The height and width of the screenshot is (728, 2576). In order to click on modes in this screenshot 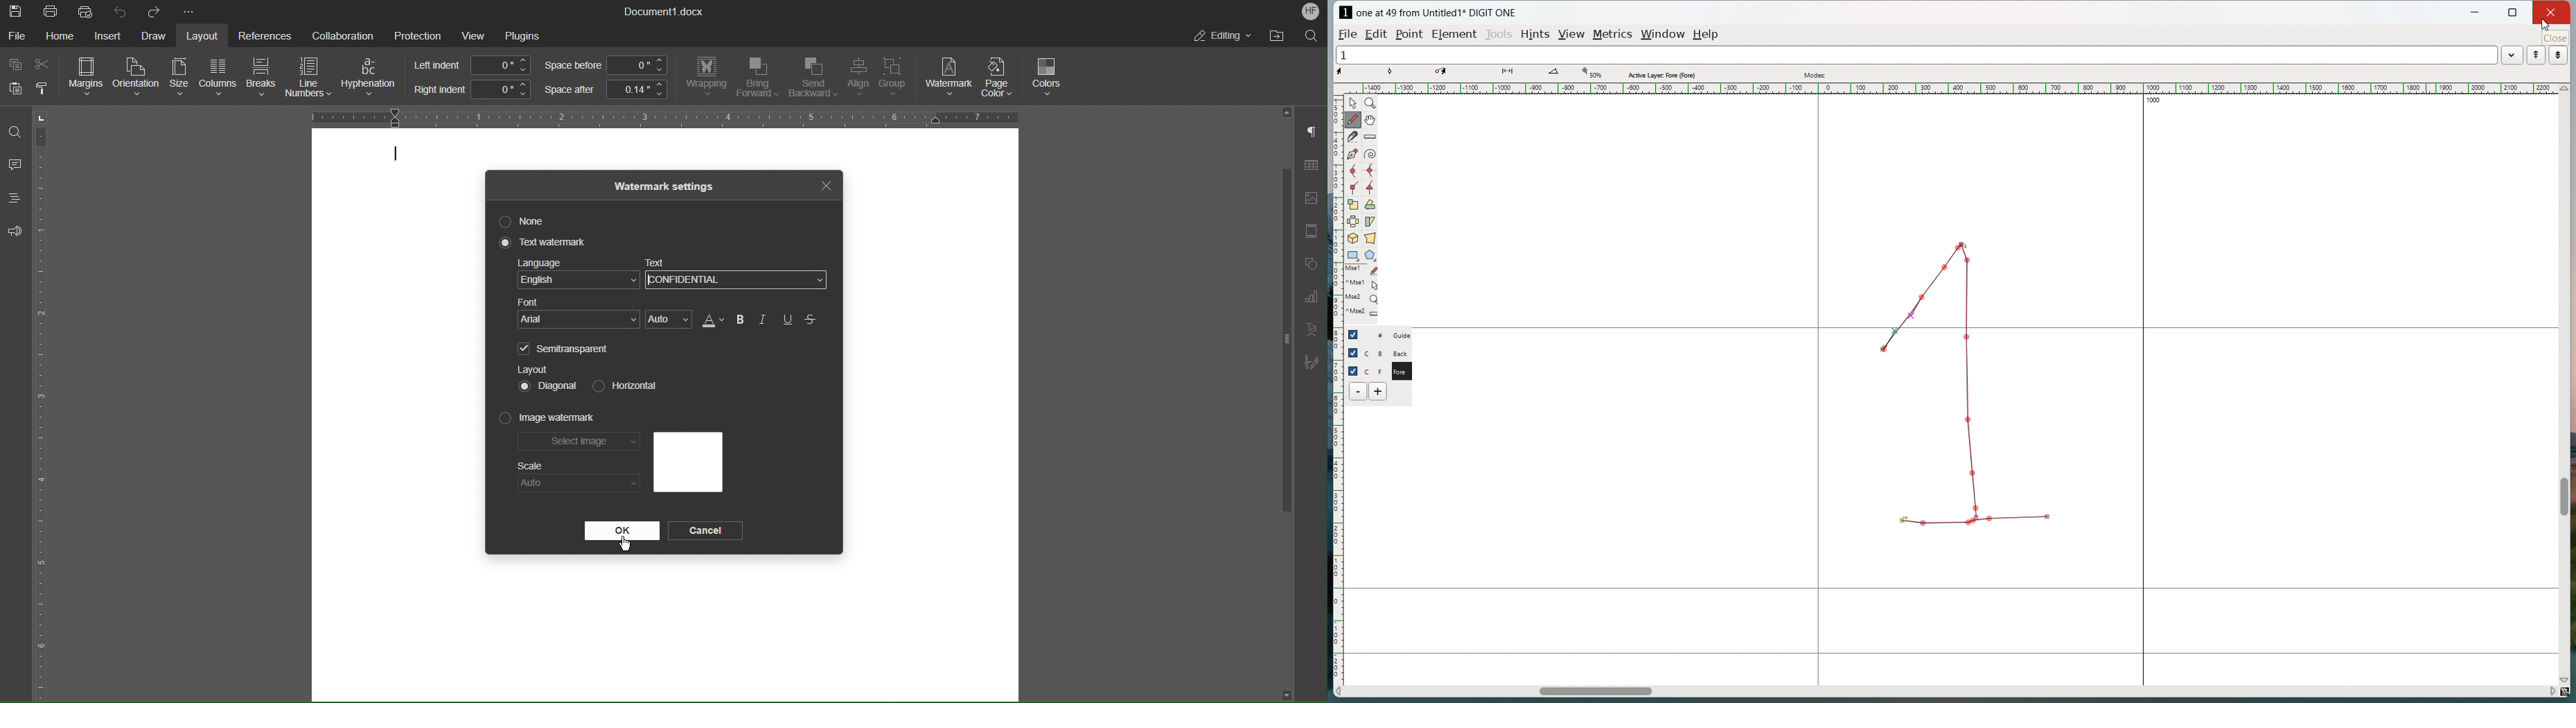, I will do `click(1816, 75)`.